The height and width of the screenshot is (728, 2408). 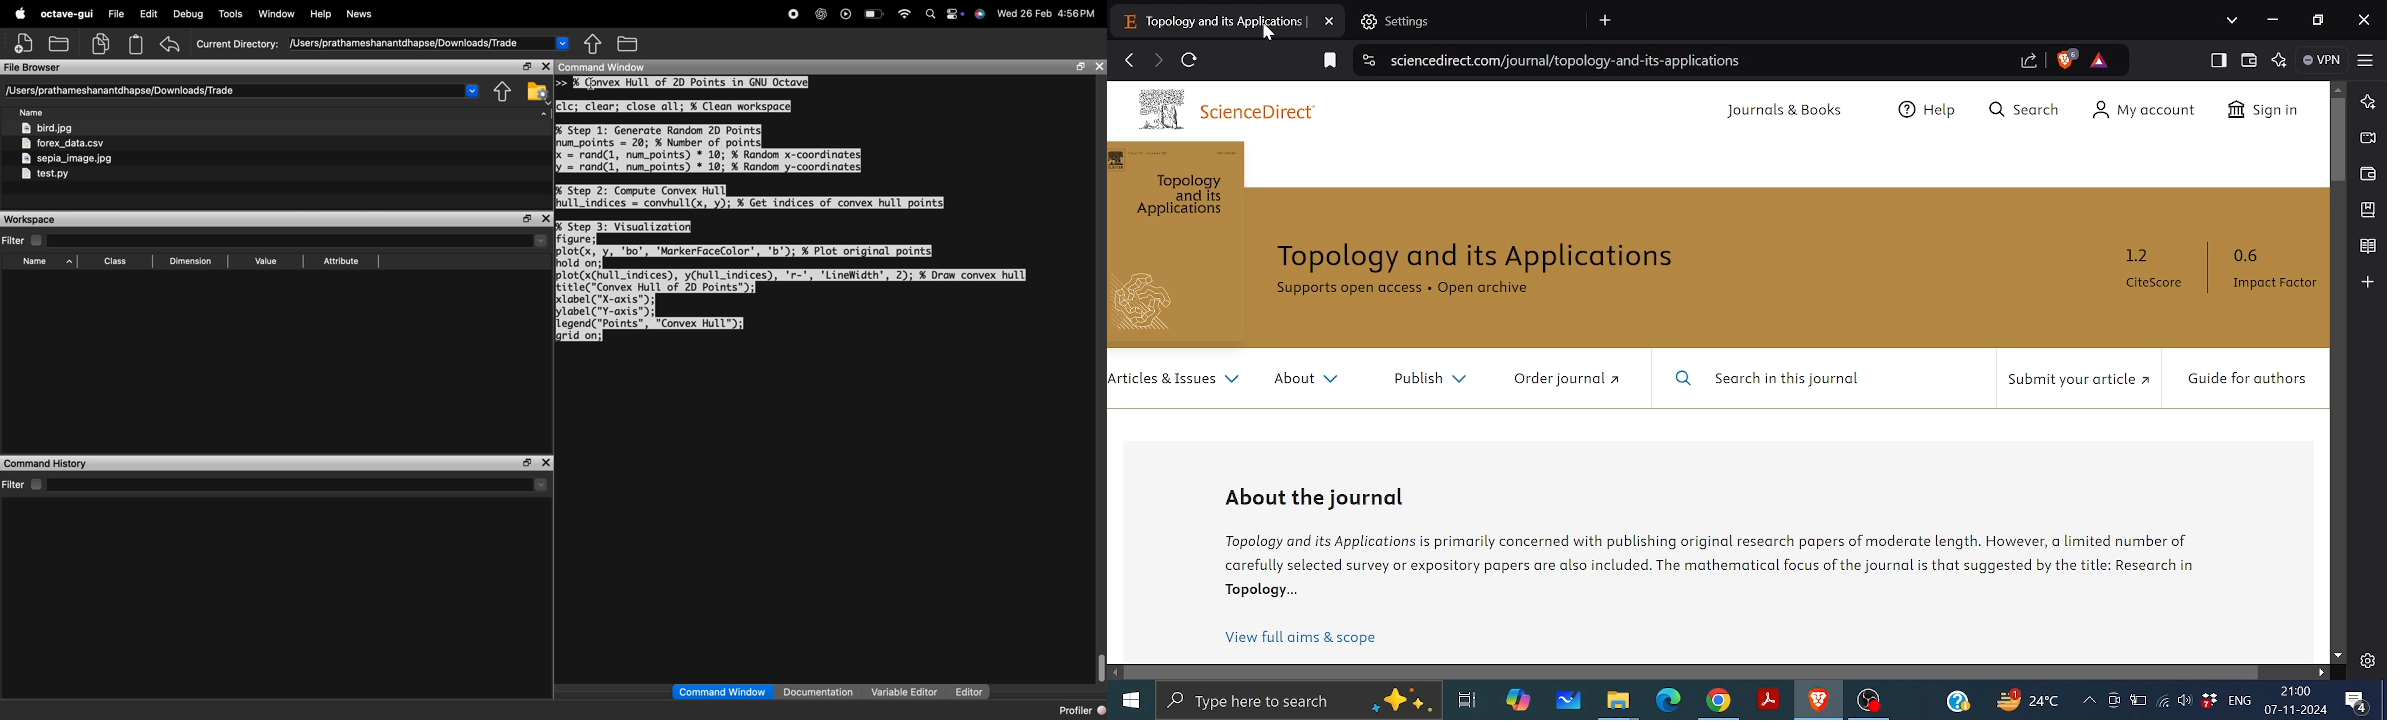 What do you see at coordinates (548, 463) in the screenshot?
I see `close` at bounding box center [548, 463].